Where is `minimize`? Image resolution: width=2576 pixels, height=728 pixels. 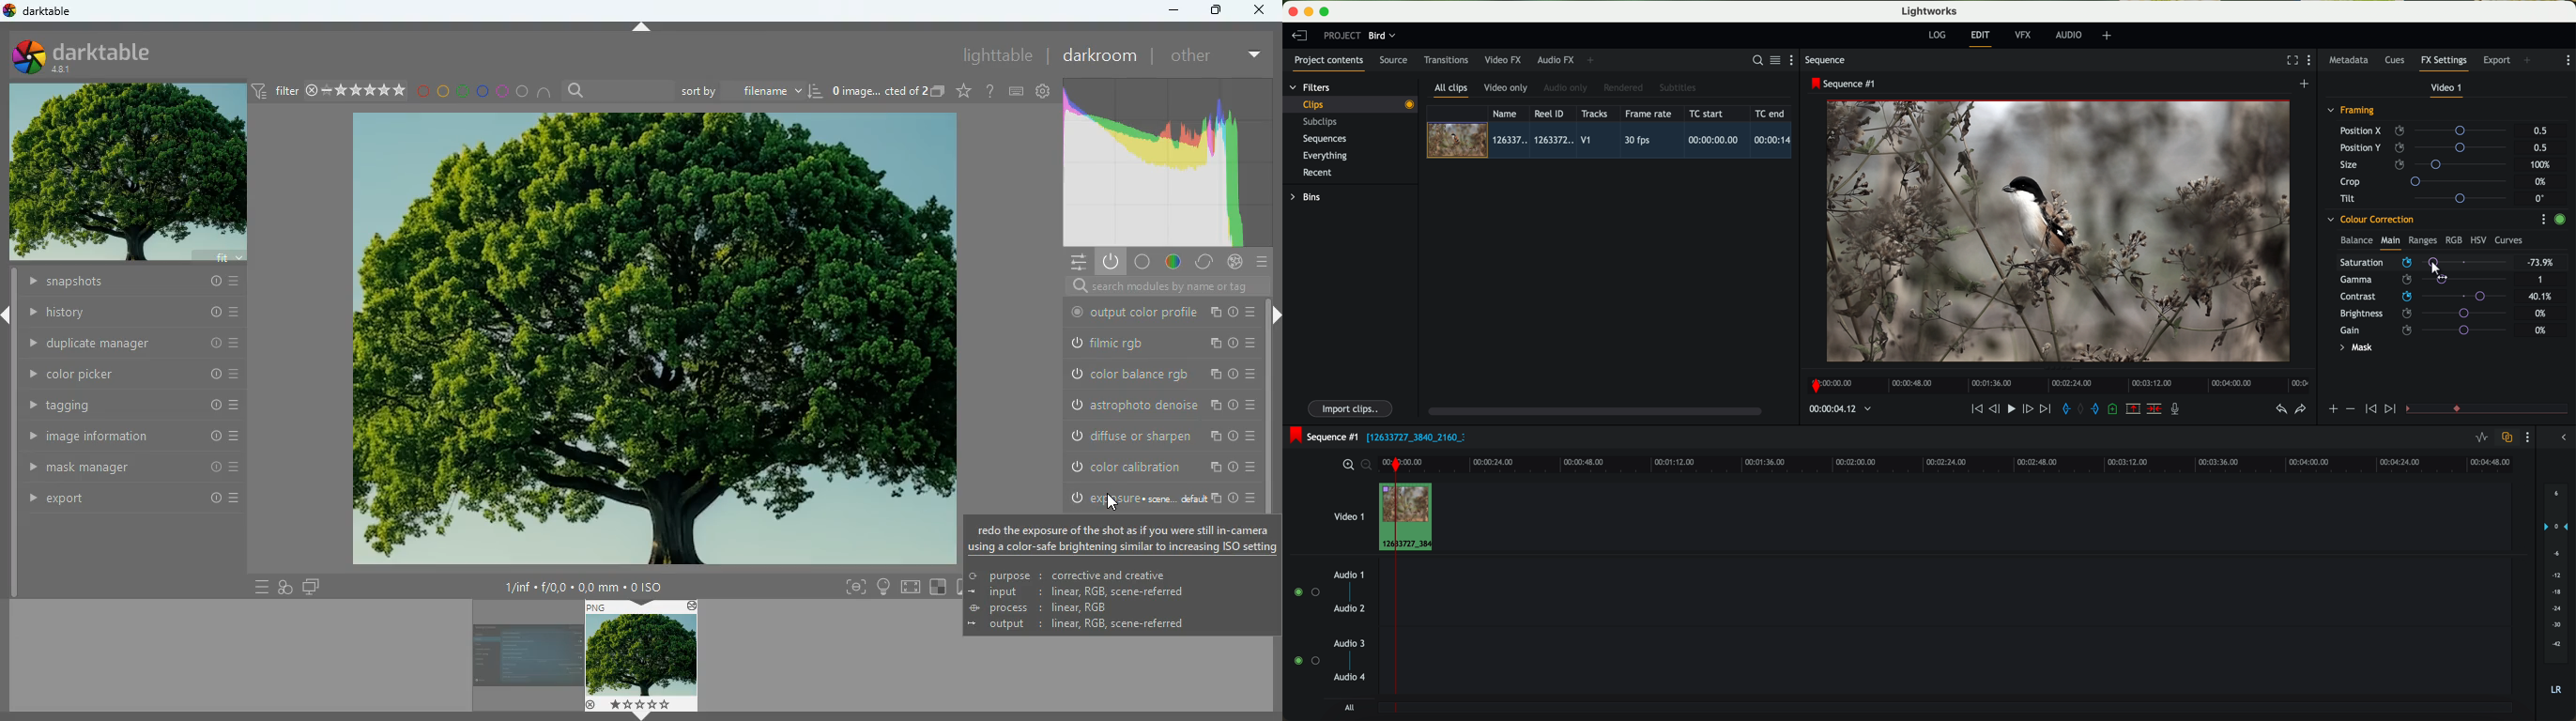
minimize is located at coordinates (1174, 12).